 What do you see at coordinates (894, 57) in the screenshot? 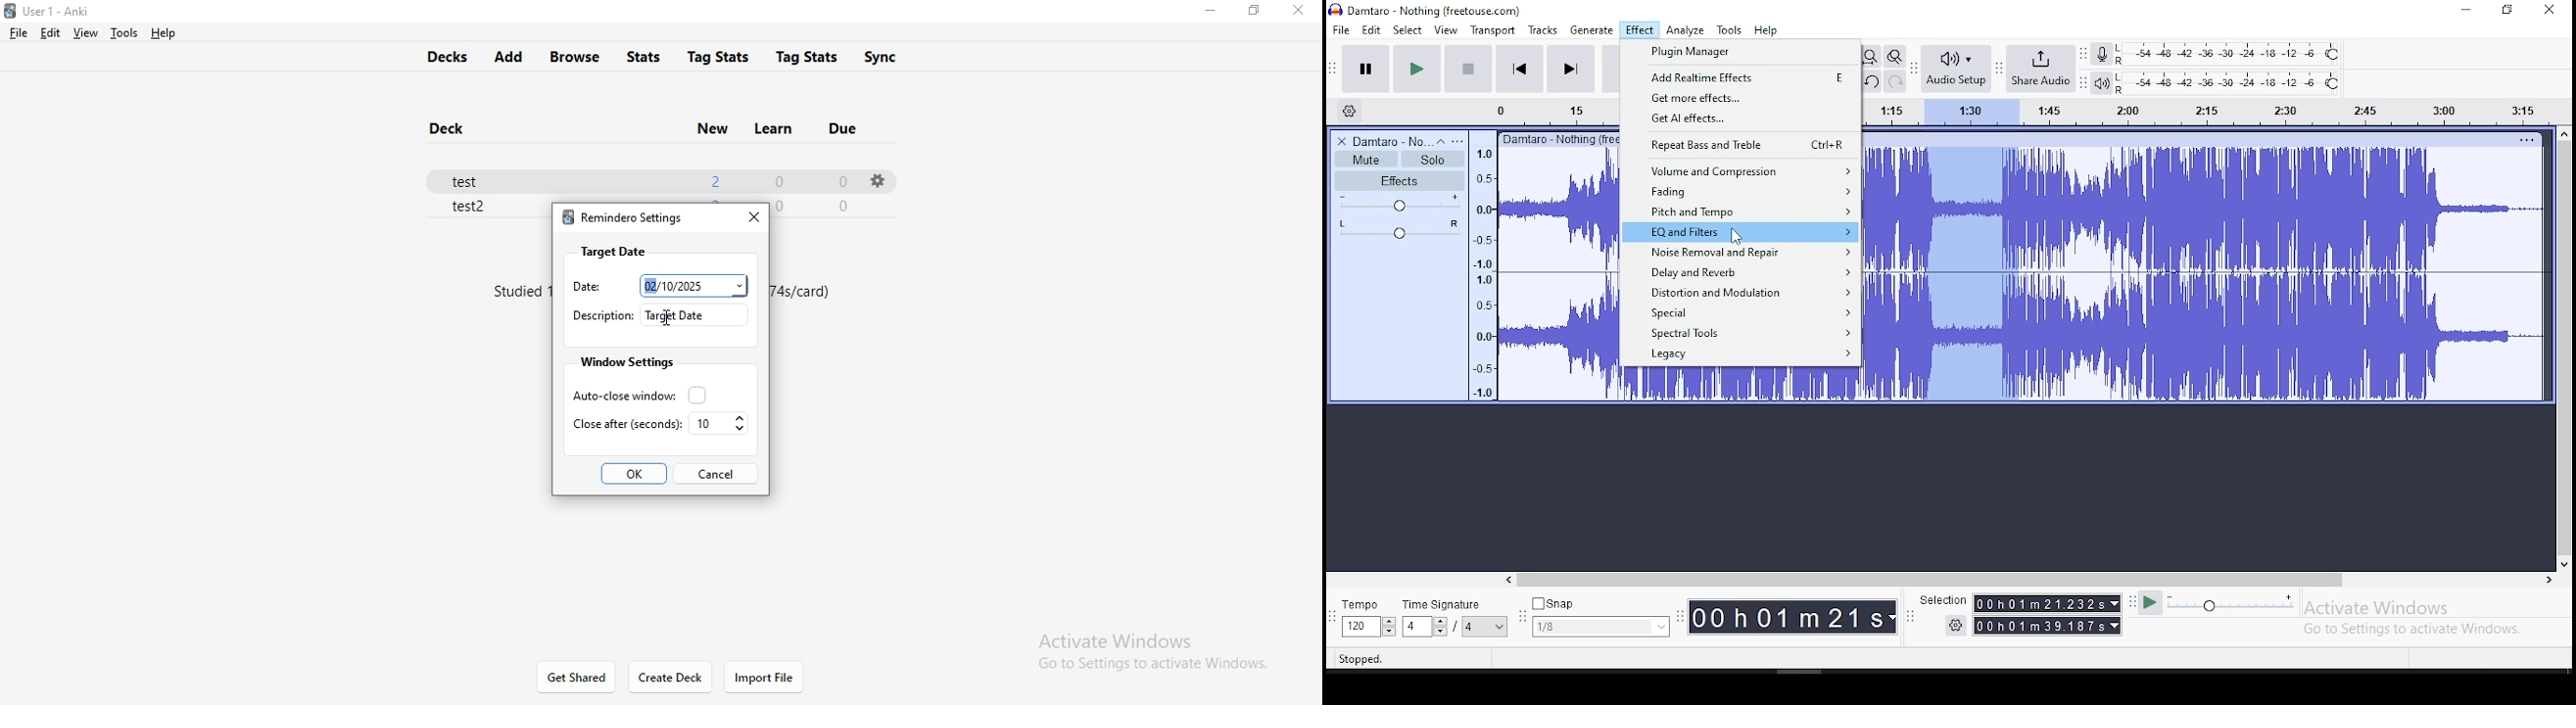
I see `sync` at bounding box center [894, 57].